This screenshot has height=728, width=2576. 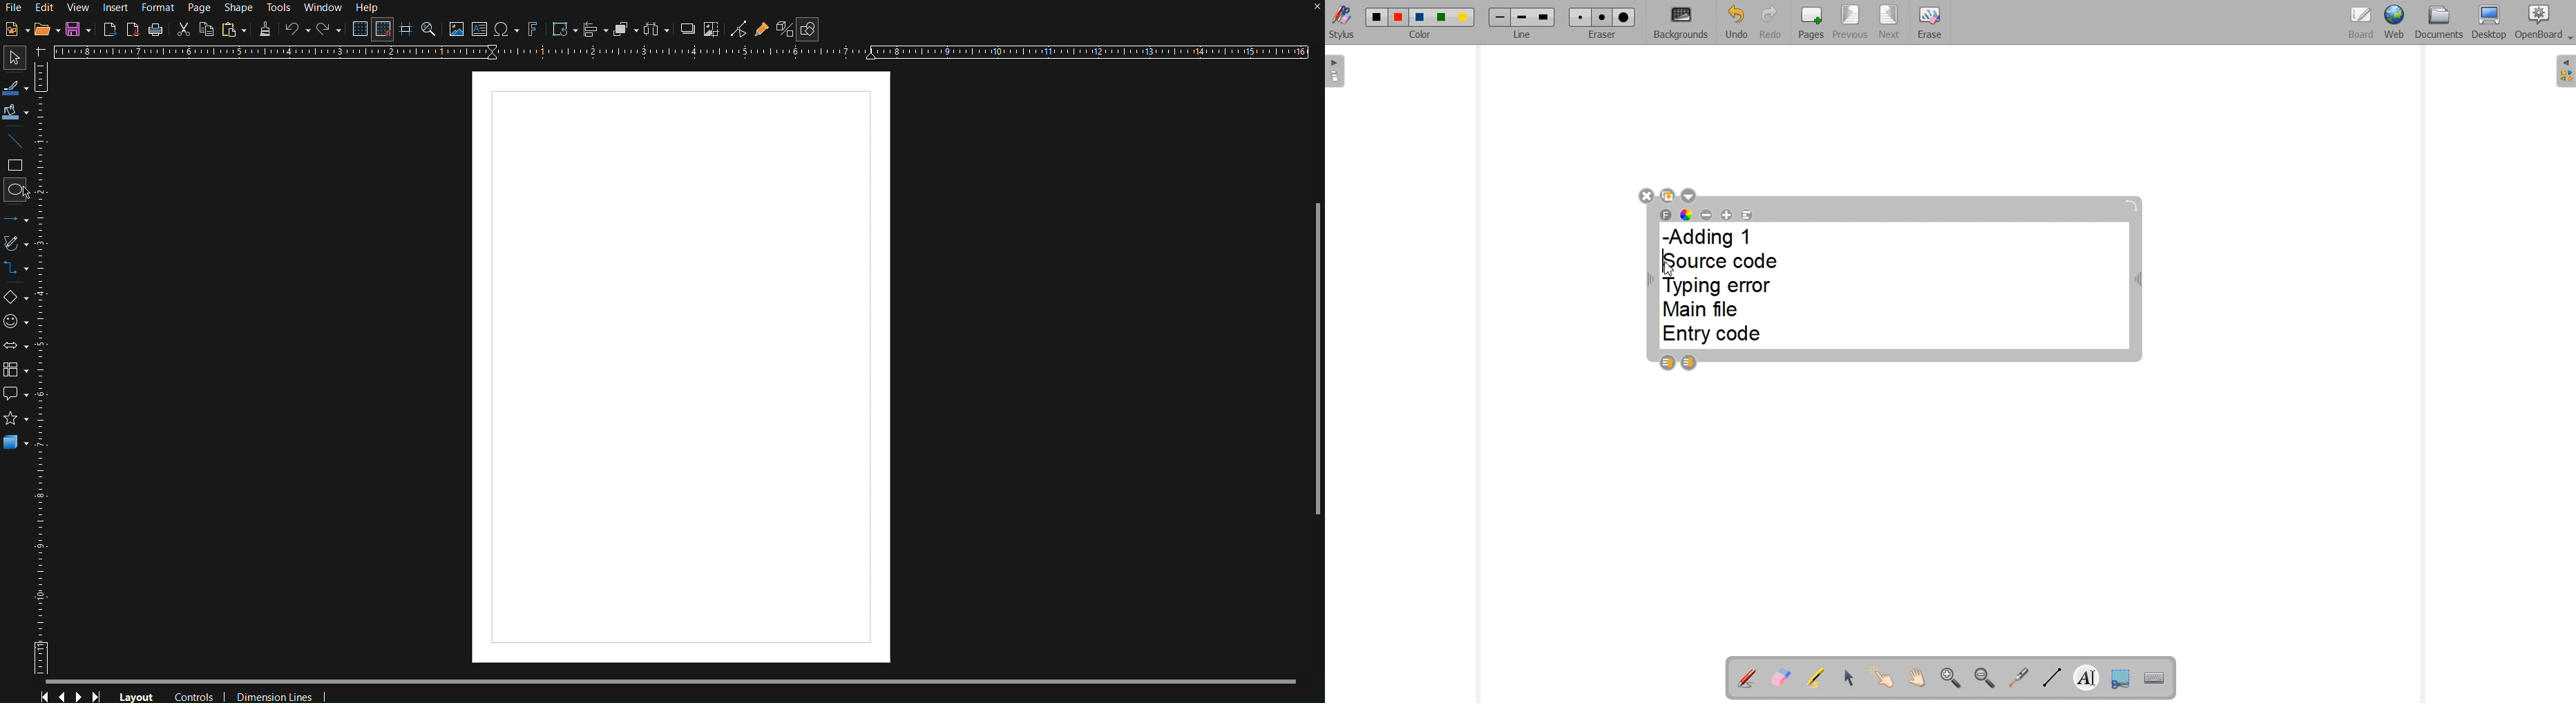 What do you see at coordinates (197, 695) in the screenshot?
I see `Controls` at bounding box center [197, 695].